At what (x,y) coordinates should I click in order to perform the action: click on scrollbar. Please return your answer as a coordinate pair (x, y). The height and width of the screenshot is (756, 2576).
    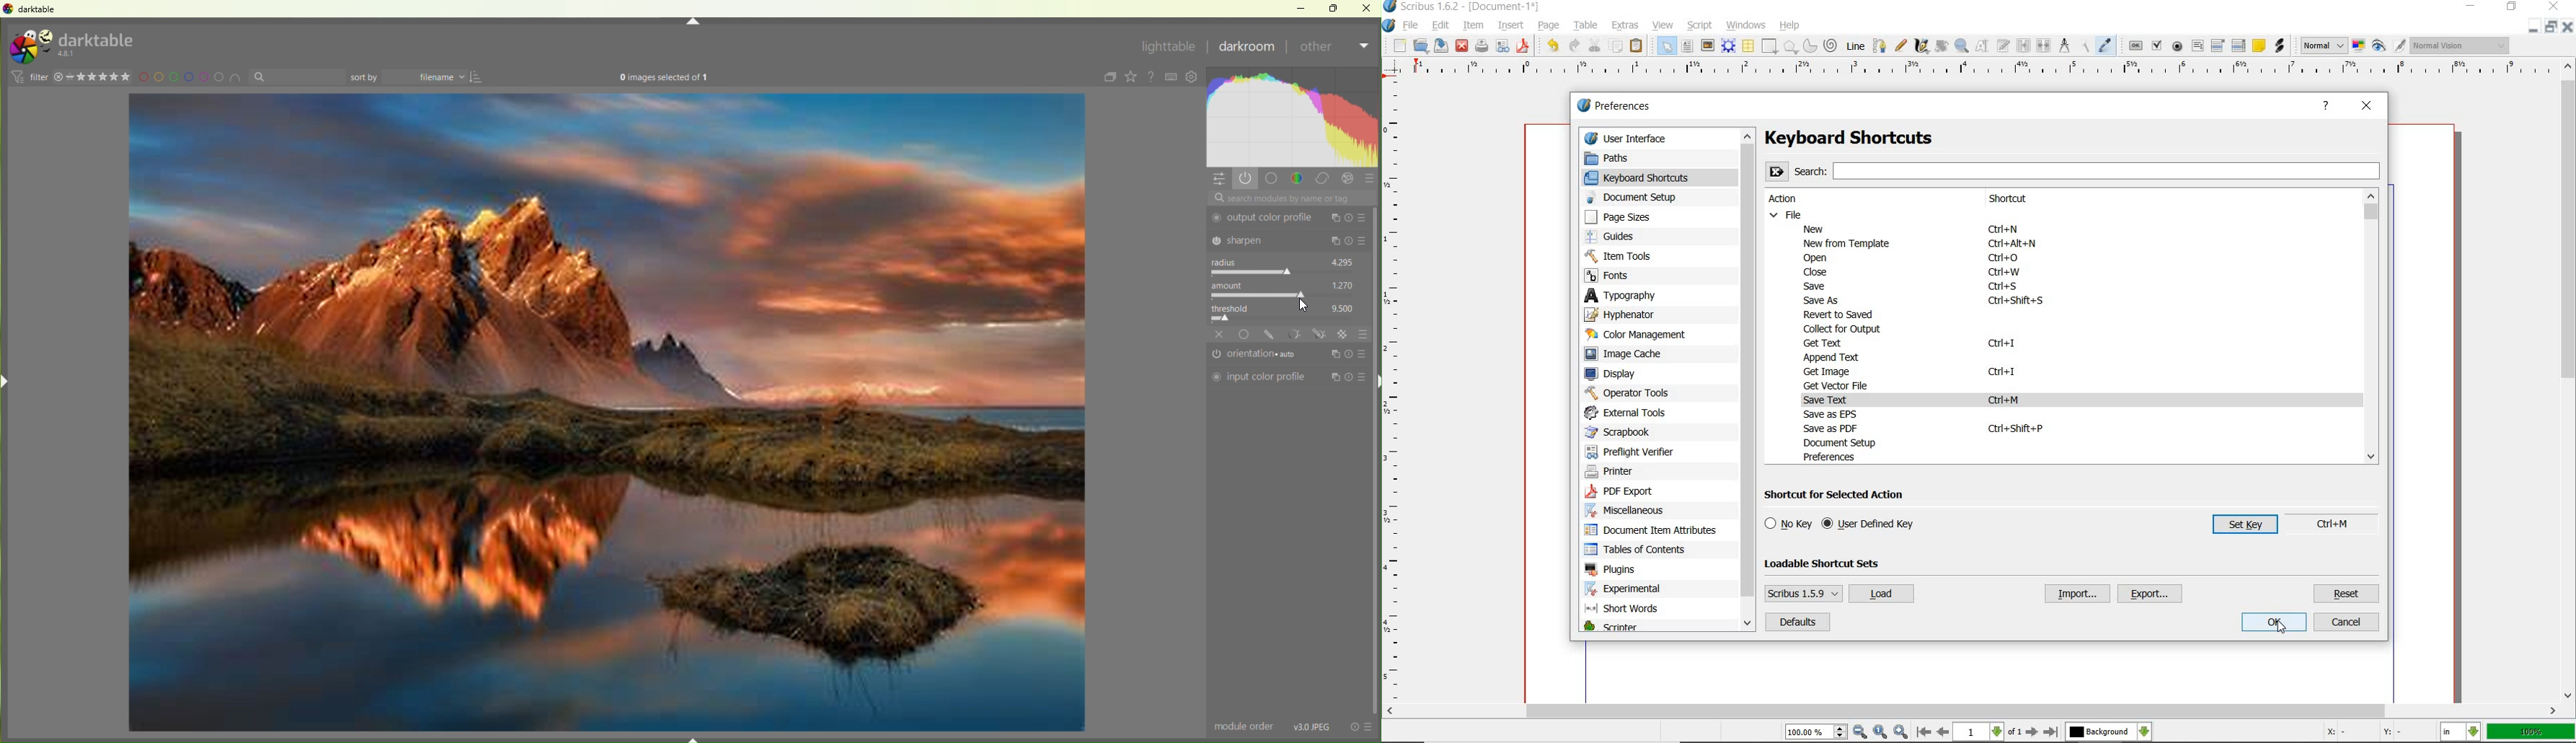
    Looking at the image, I should click on (2371, 327).